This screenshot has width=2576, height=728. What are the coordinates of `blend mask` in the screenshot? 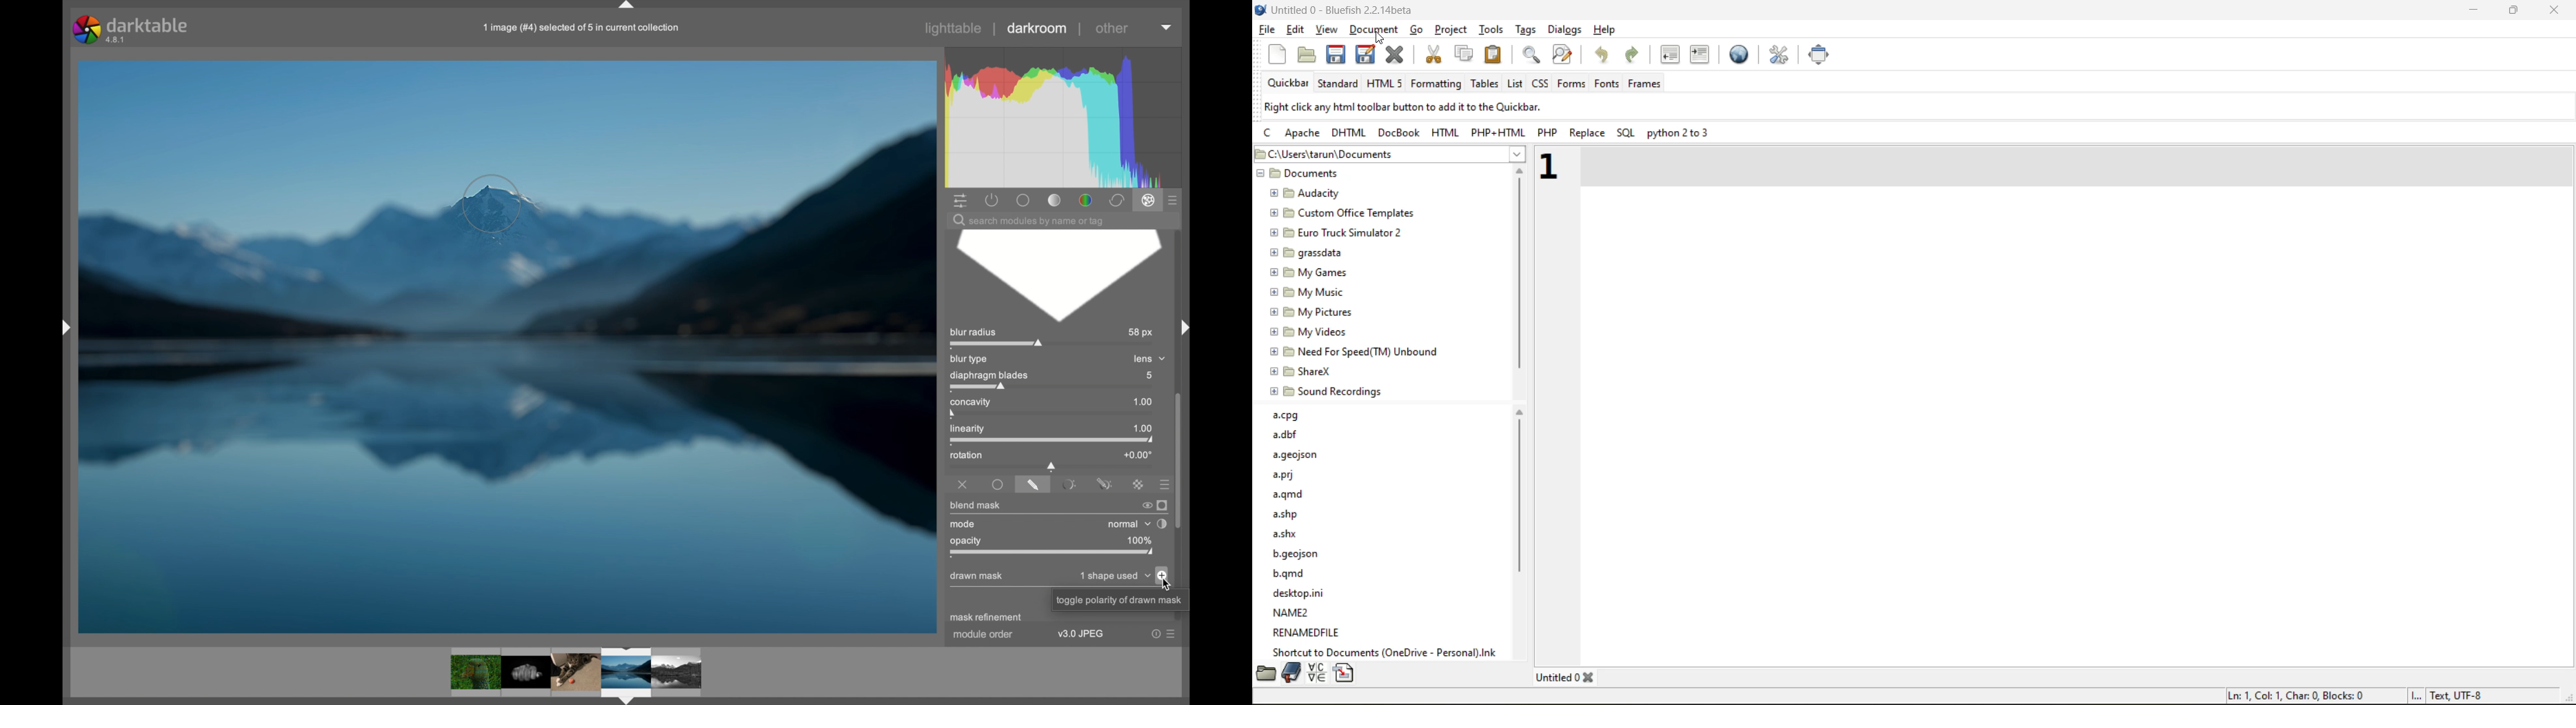 It's located at (977, 505).